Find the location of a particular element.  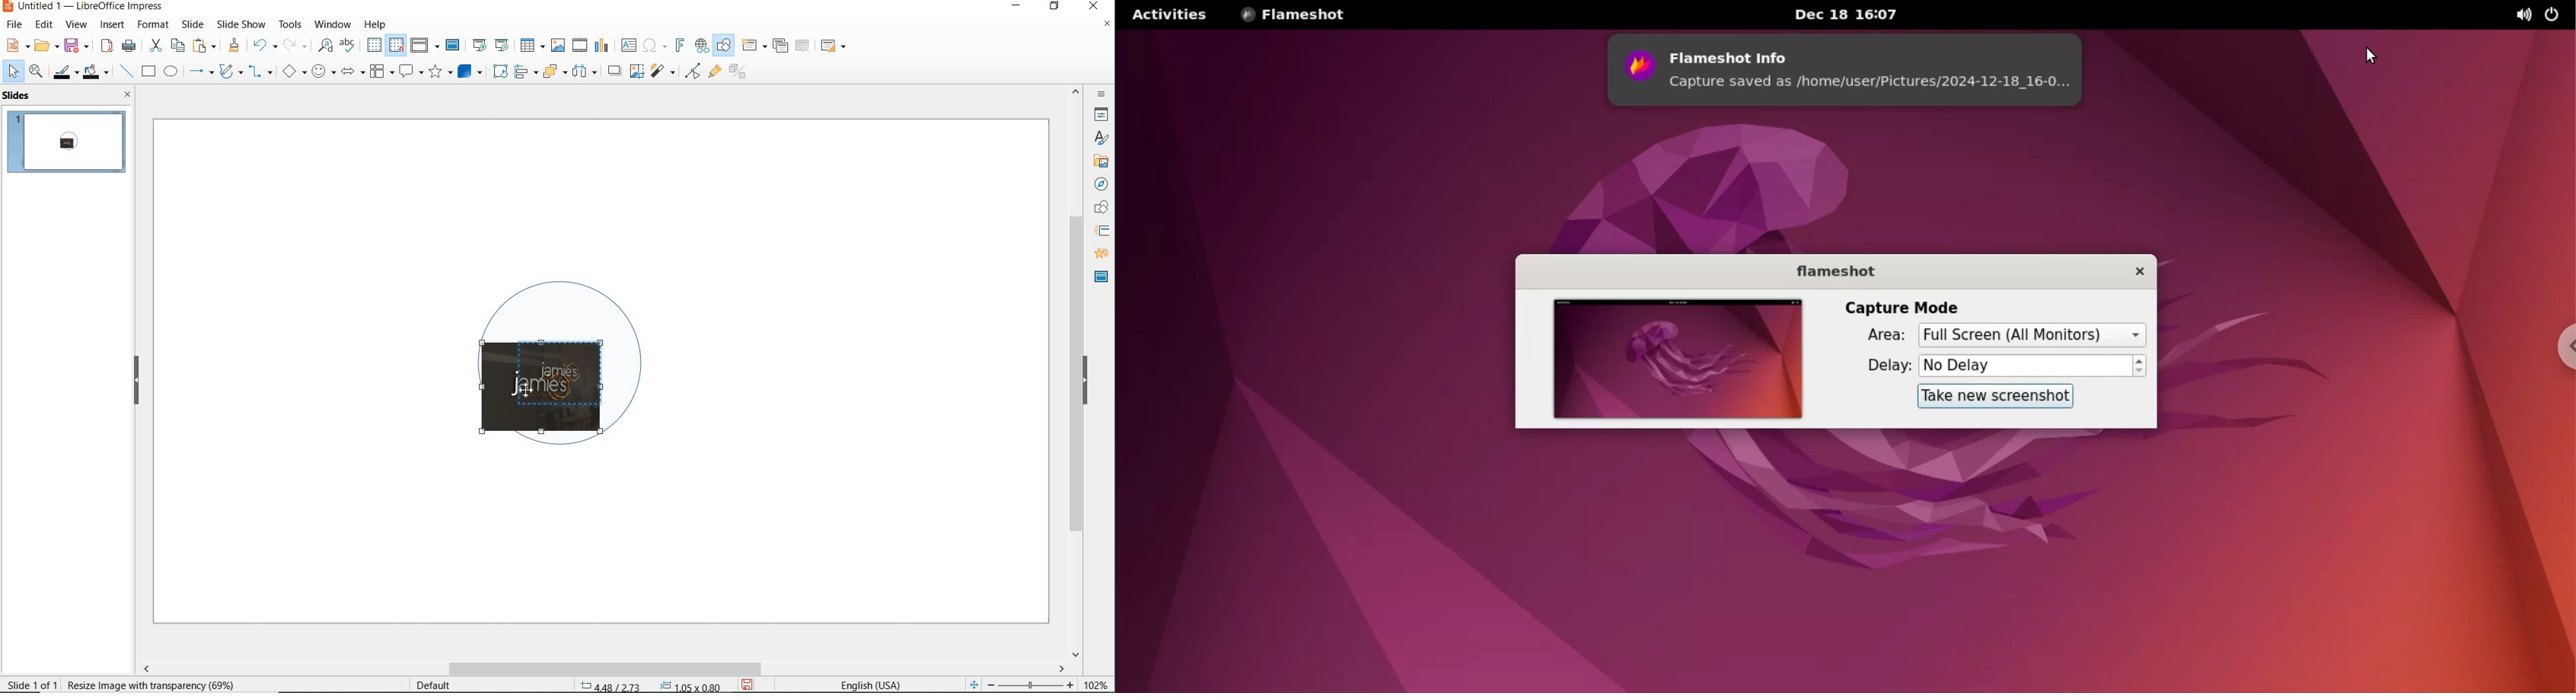

redo is located at coordinates (295, 45).